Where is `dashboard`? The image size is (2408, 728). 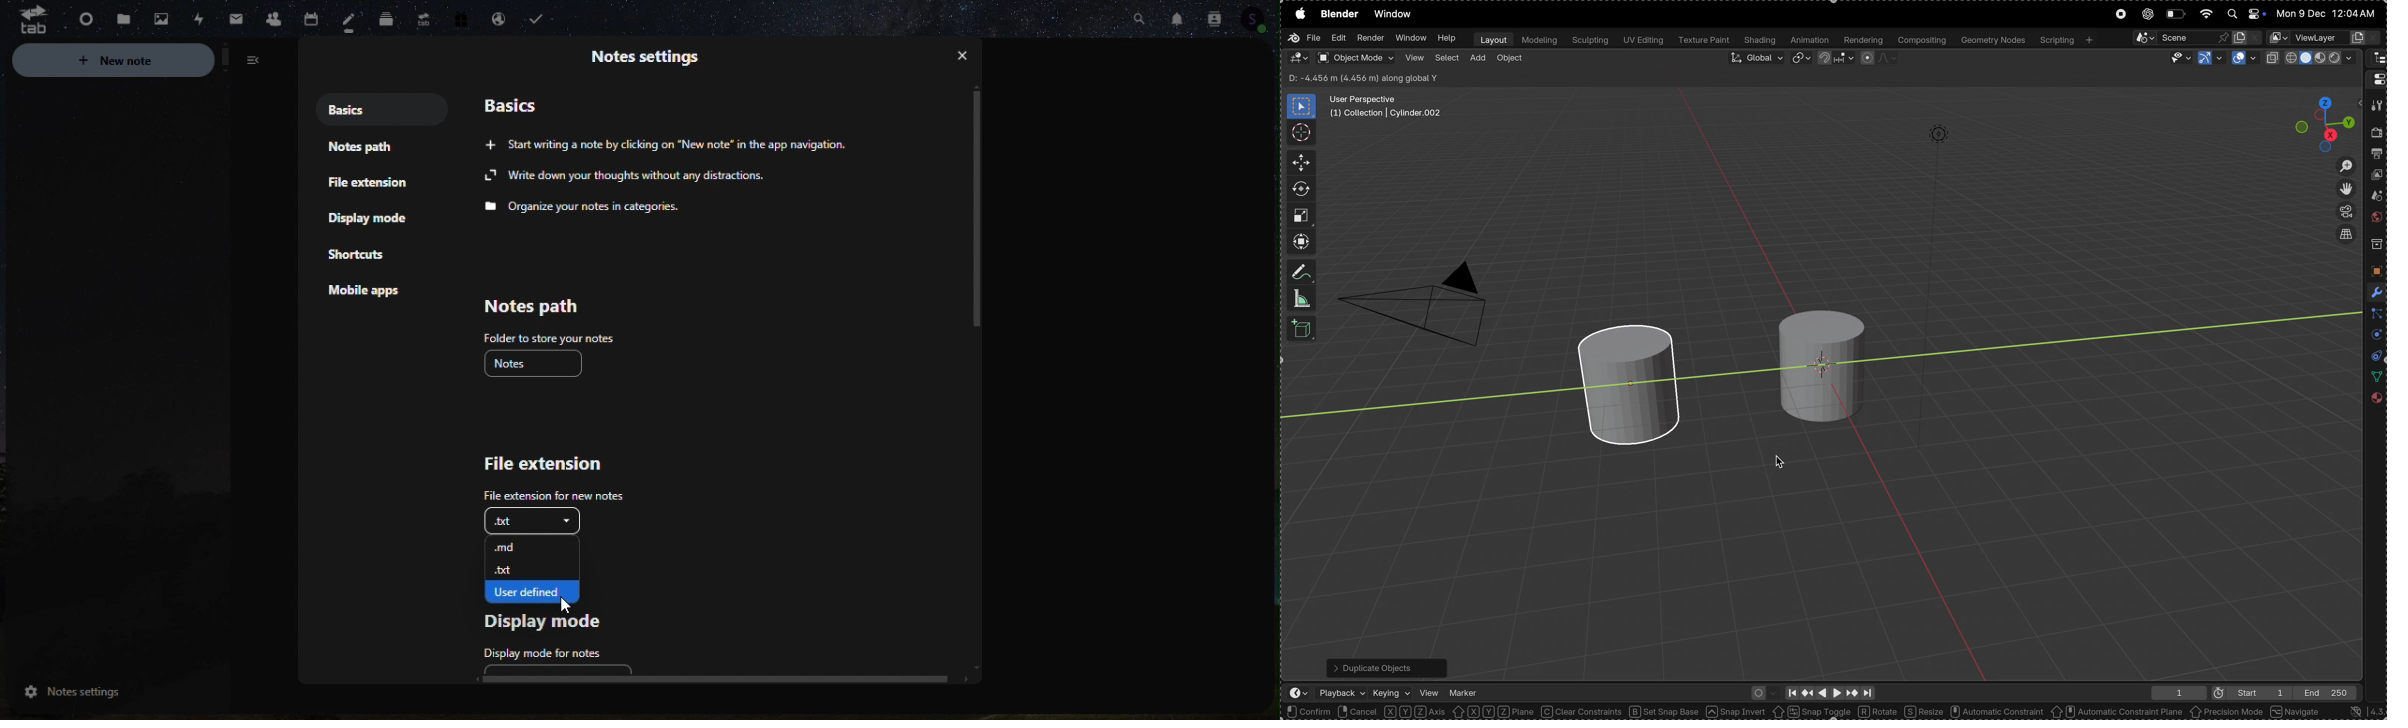
dashboard is located at coordinates (79, 16).